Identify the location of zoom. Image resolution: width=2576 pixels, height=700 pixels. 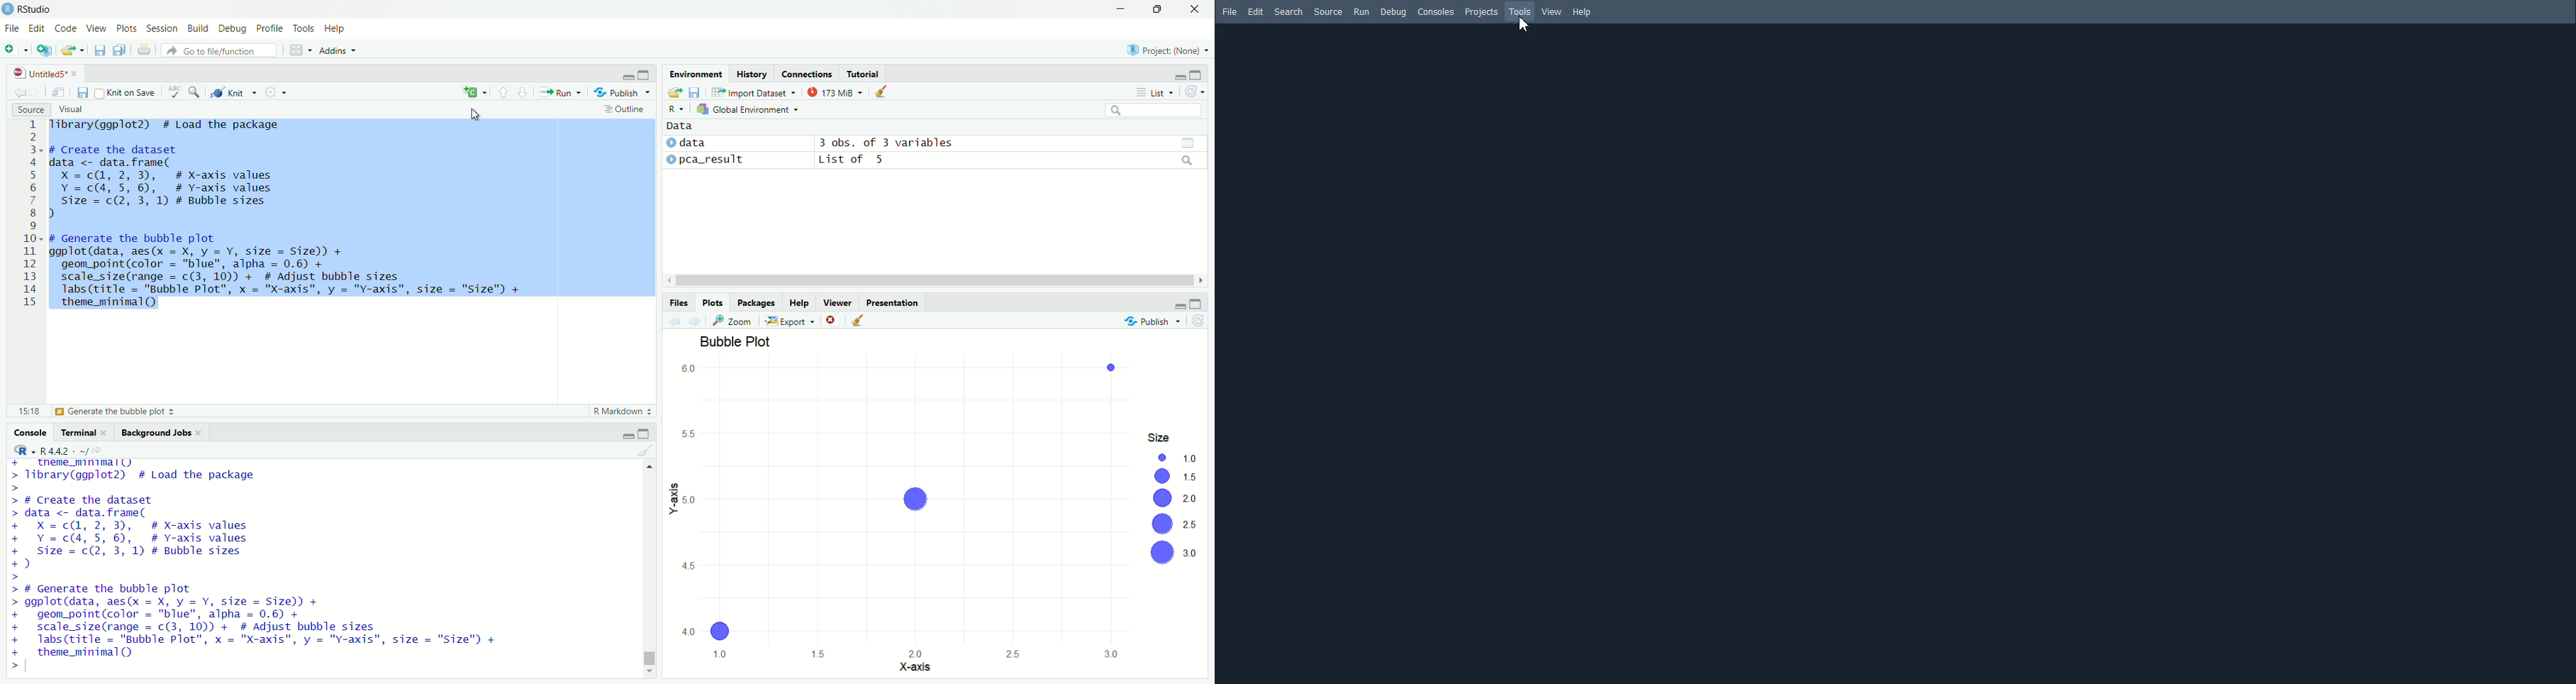
(734, 322).